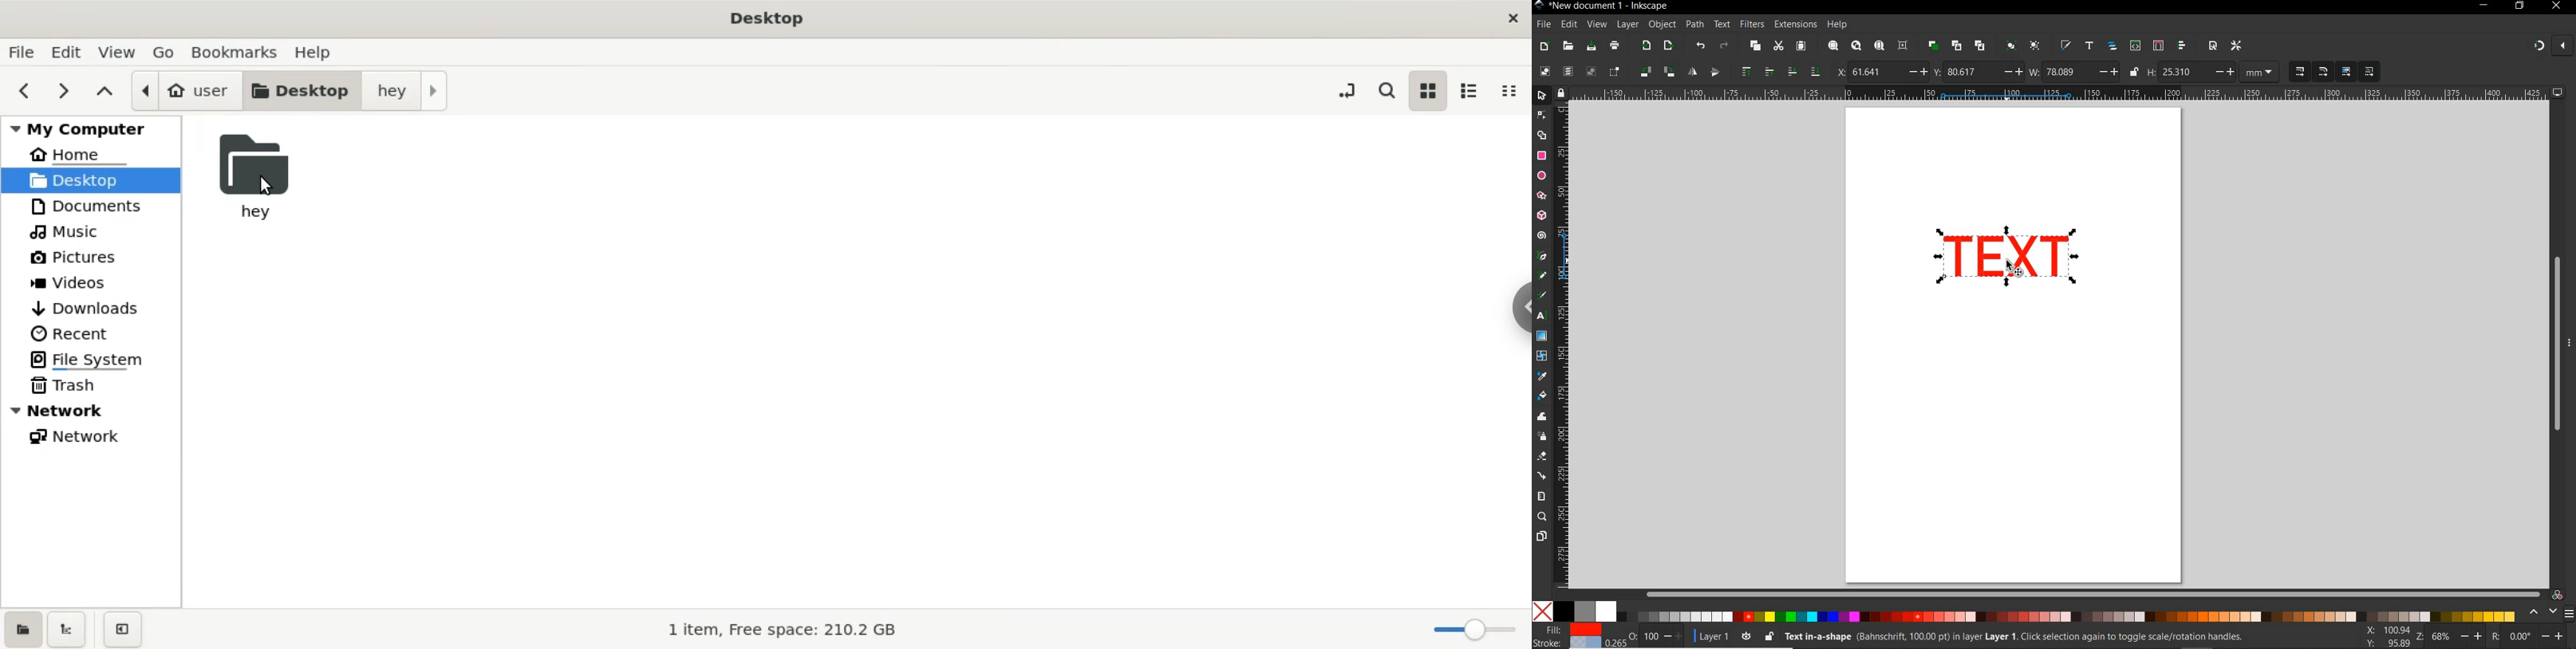 This screenshot has width=2576, height=672. What do you see at coordinates (2546, 47) in the screenshot?
I see `ENABLE SNAPPING TOOL` at bounding box center [2546, 47].